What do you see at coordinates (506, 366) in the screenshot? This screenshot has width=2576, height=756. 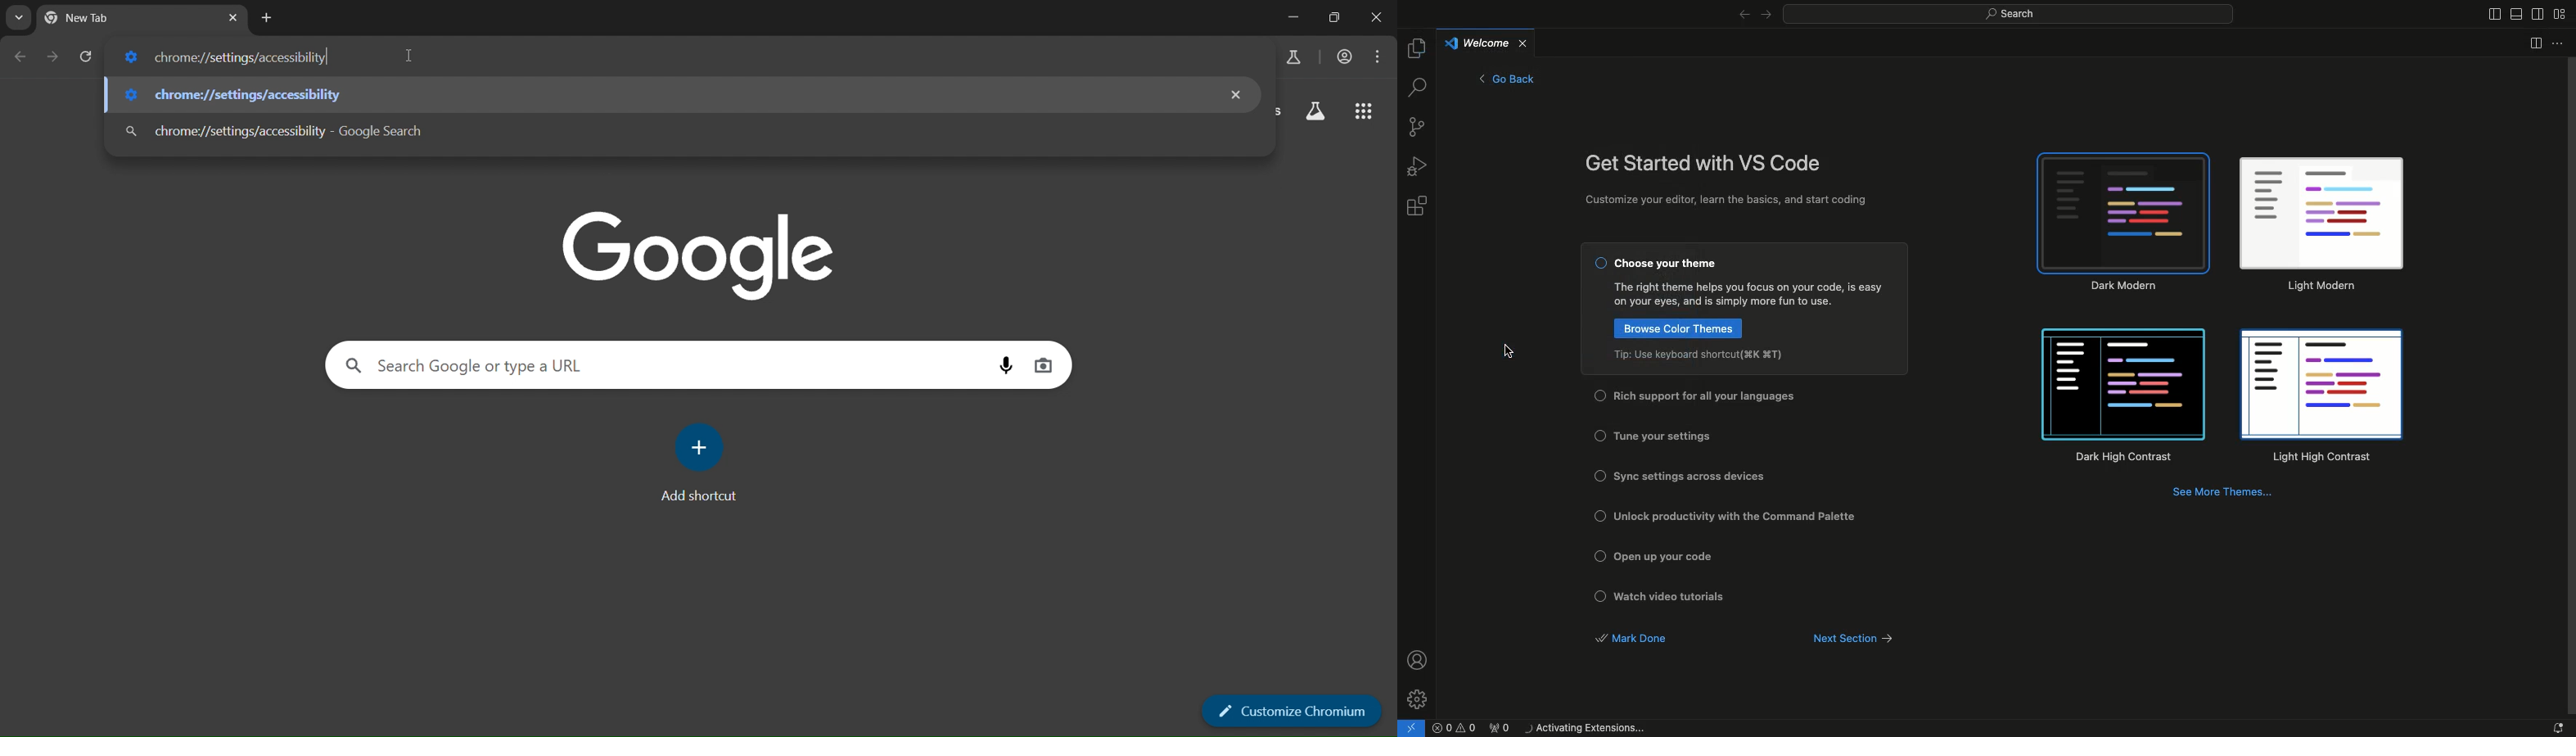 I see `search panel` at bounding box center [506, 366].